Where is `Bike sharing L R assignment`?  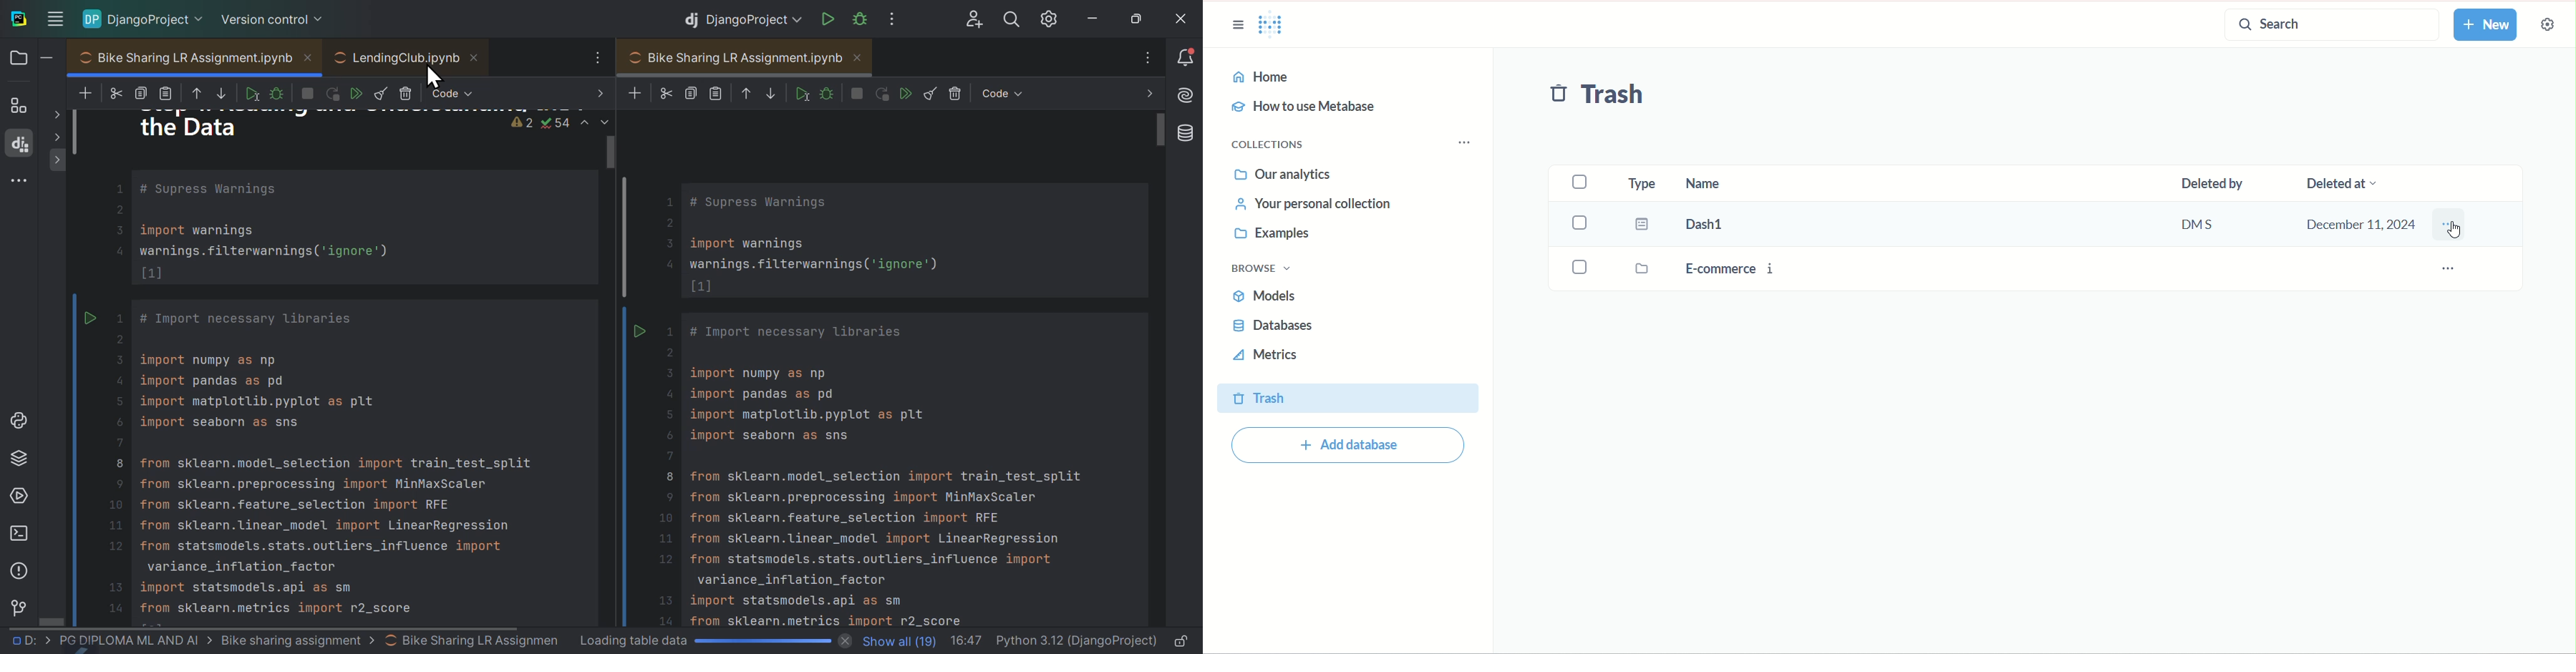 Bike sharing L R assignment is located at coordinates (201, 58).